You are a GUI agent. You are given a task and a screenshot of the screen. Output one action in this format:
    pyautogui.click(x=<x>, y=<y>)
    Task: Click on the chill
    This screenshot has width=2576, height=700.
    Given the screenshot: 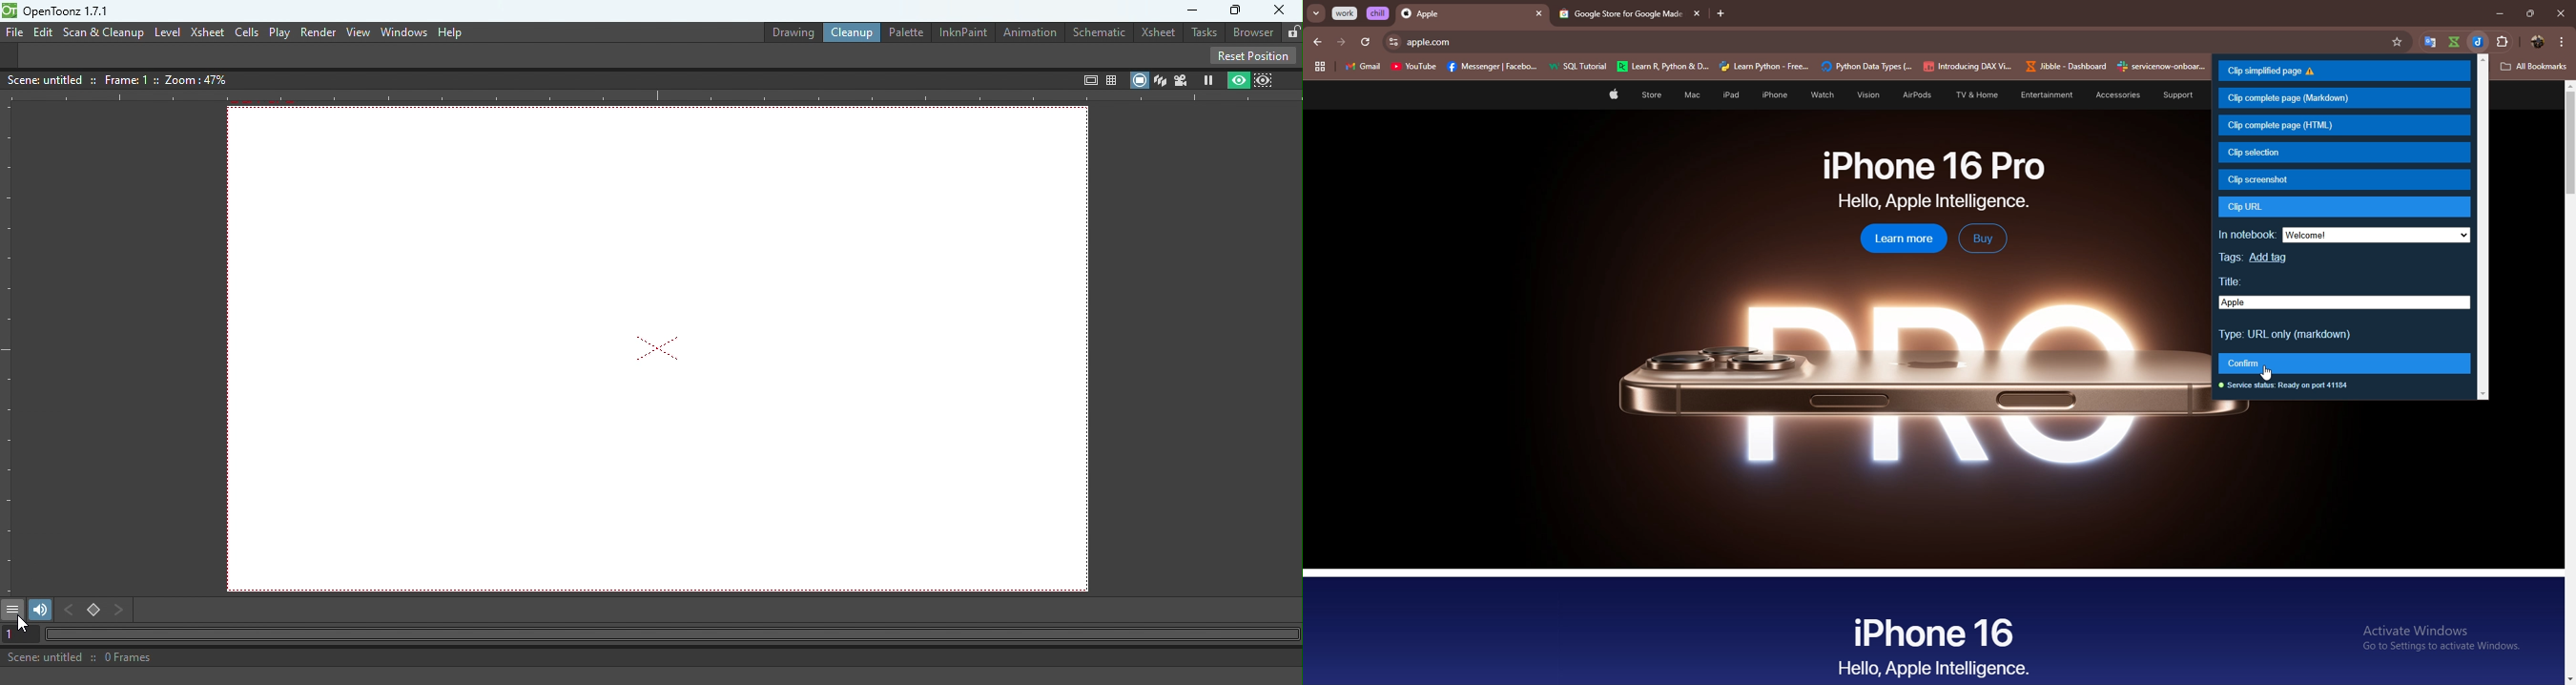 What is the action you would take?
    pyautogui.click(x=1379, y=13)
    